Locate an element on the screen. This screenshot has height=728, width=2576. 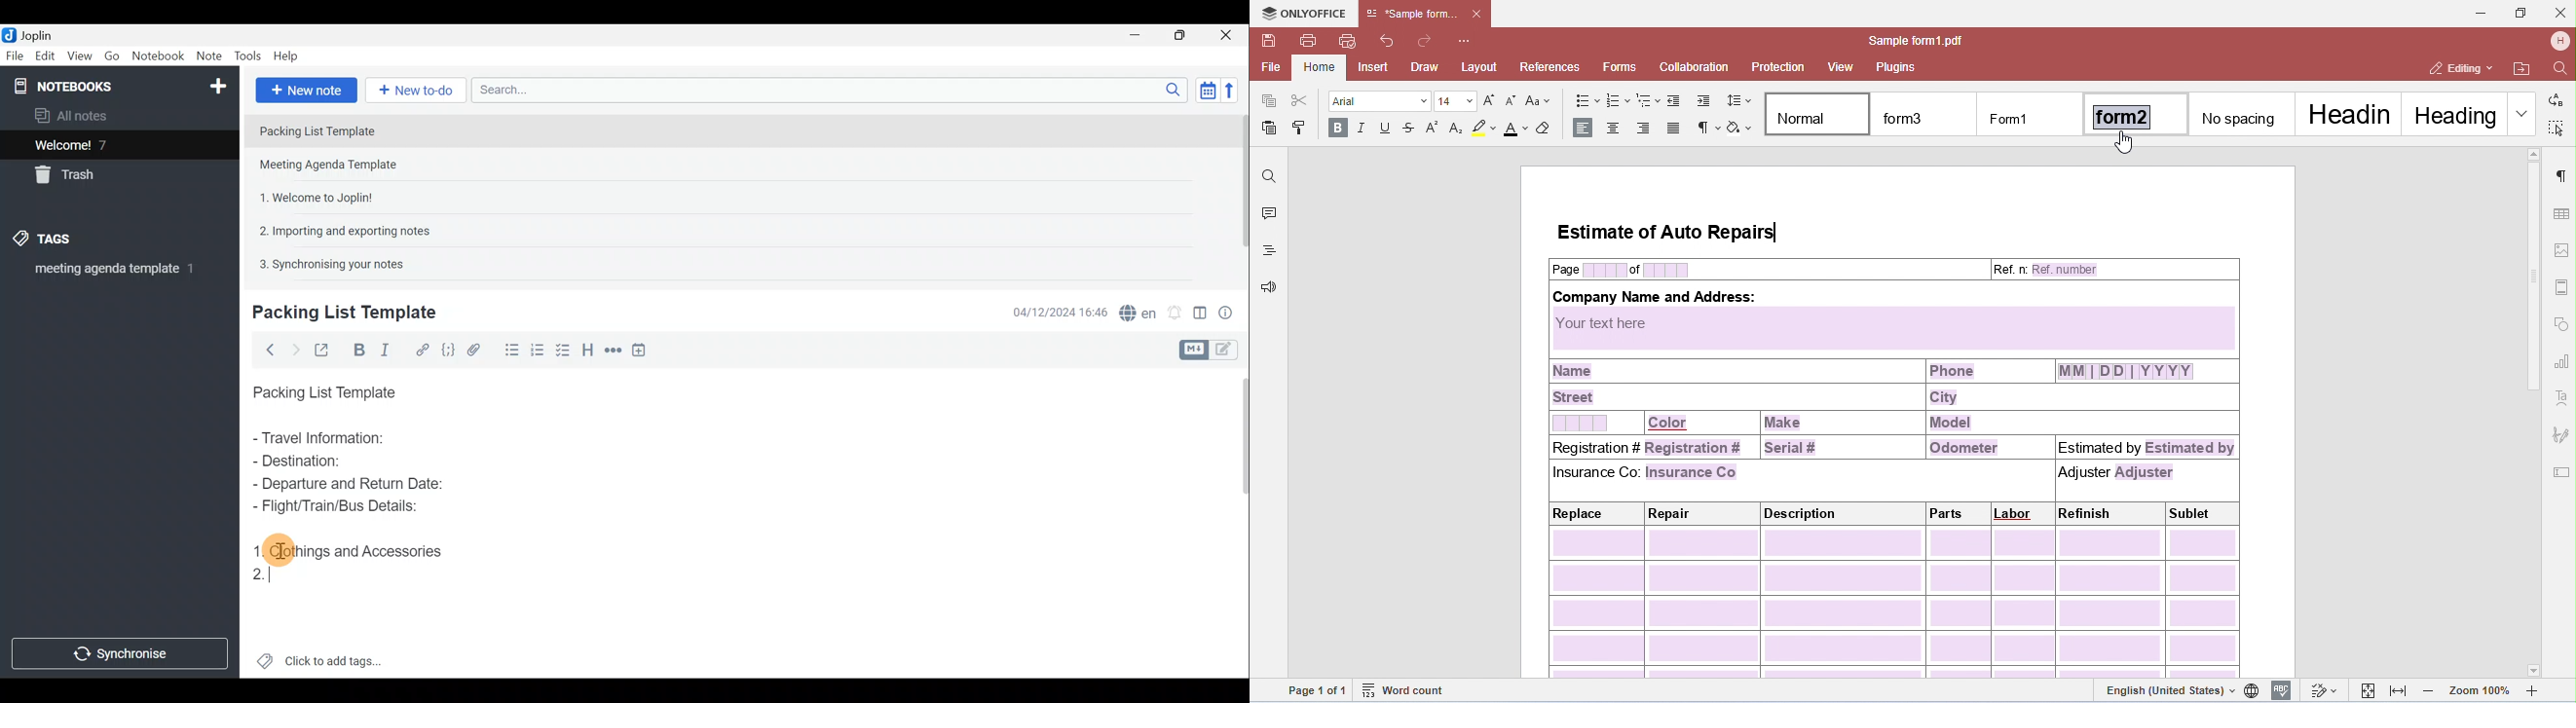
Note 2 is located at coordinates (341, 166).